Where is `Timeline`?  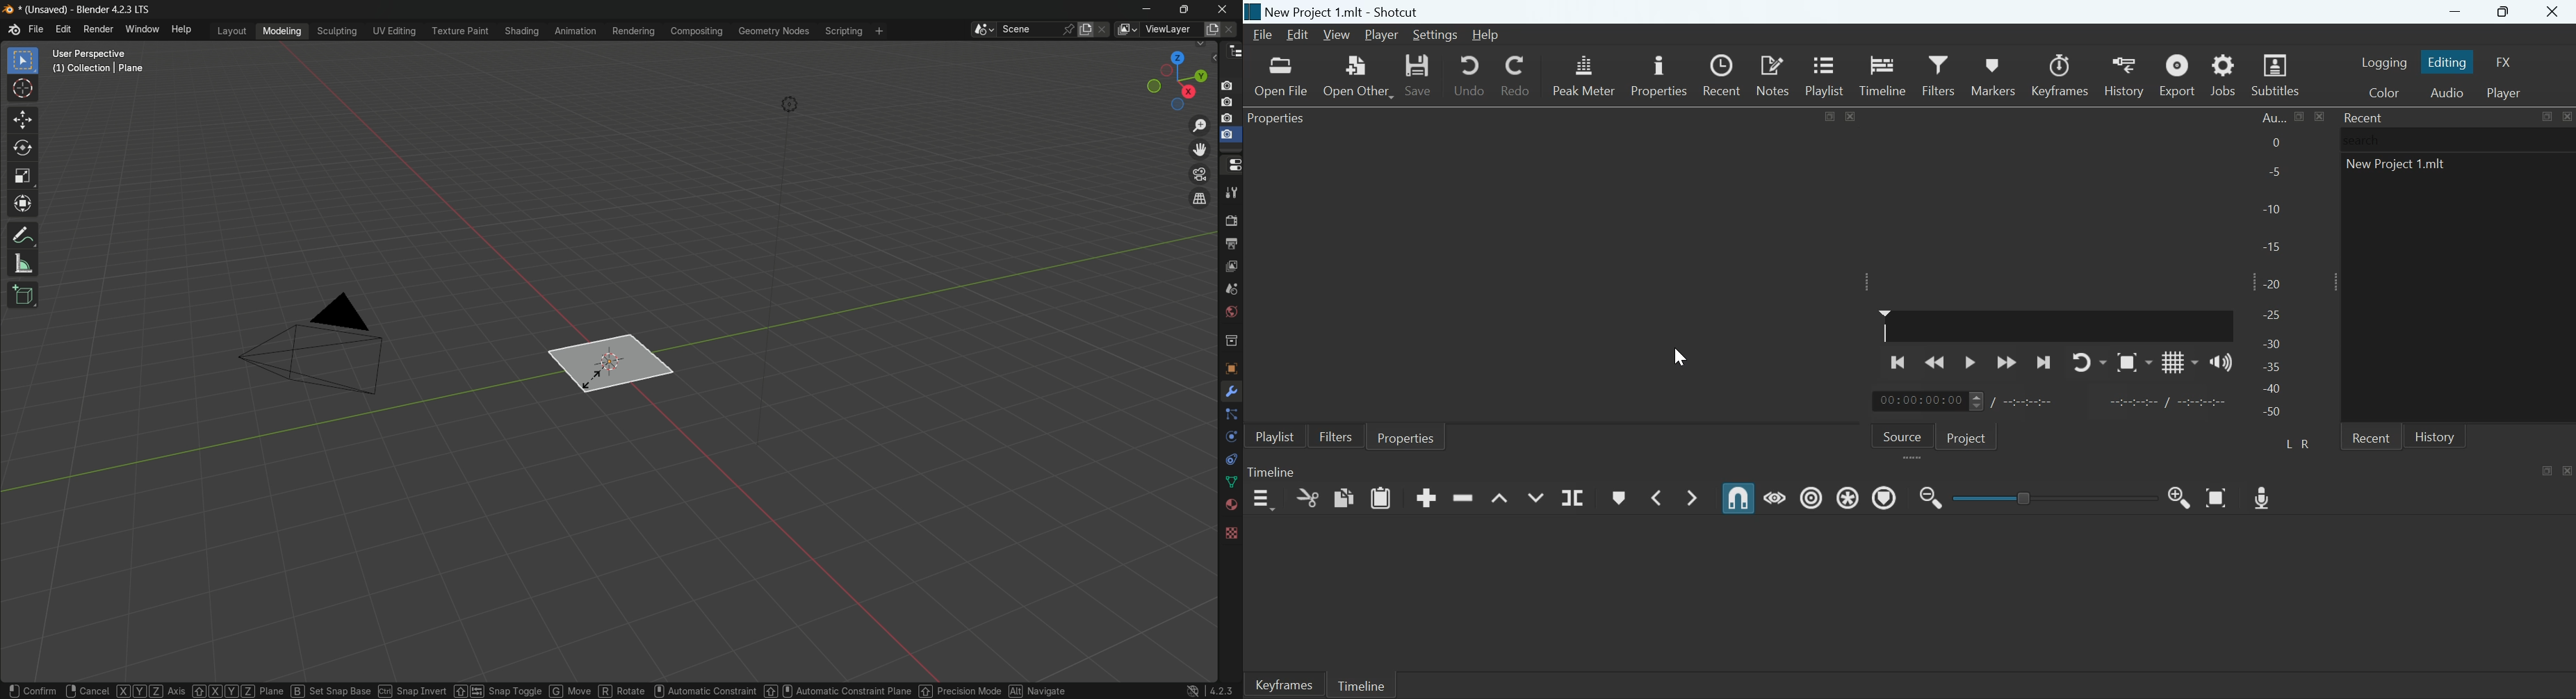 Timeline is located at coordinates (1271, 471).